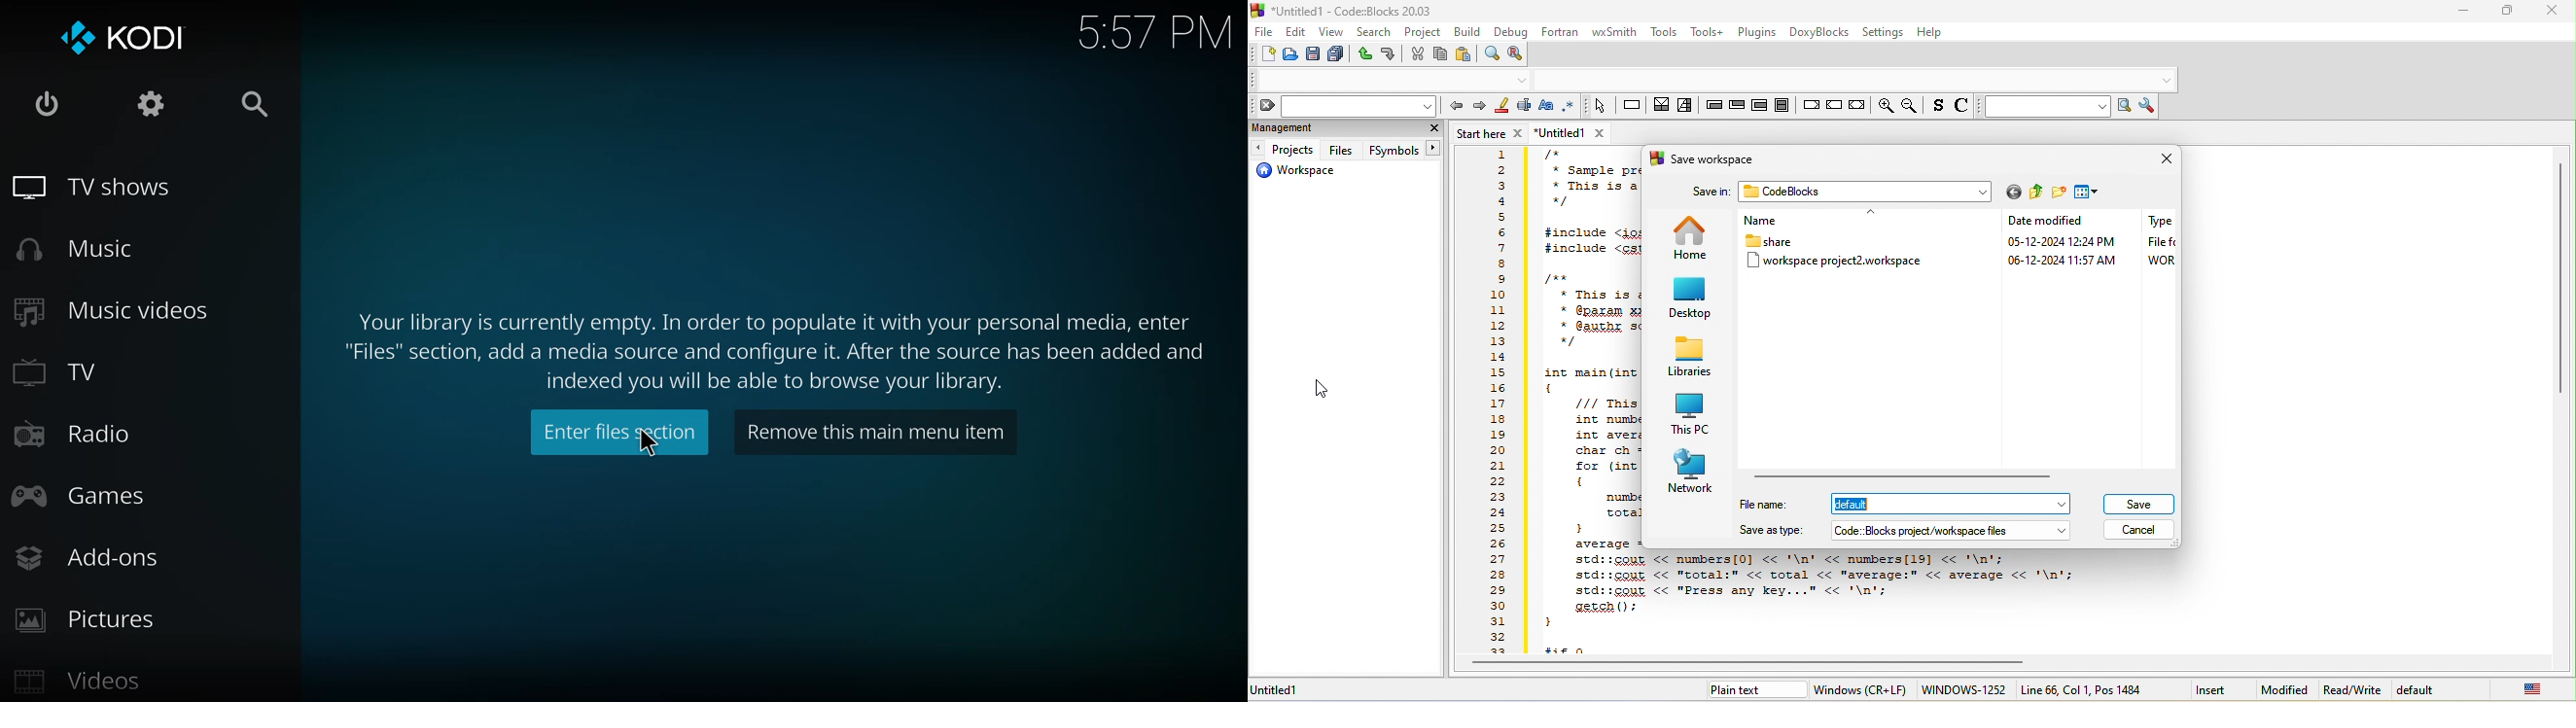 The image size is (2576, 728). I want to click on settings, so click(158, 103).